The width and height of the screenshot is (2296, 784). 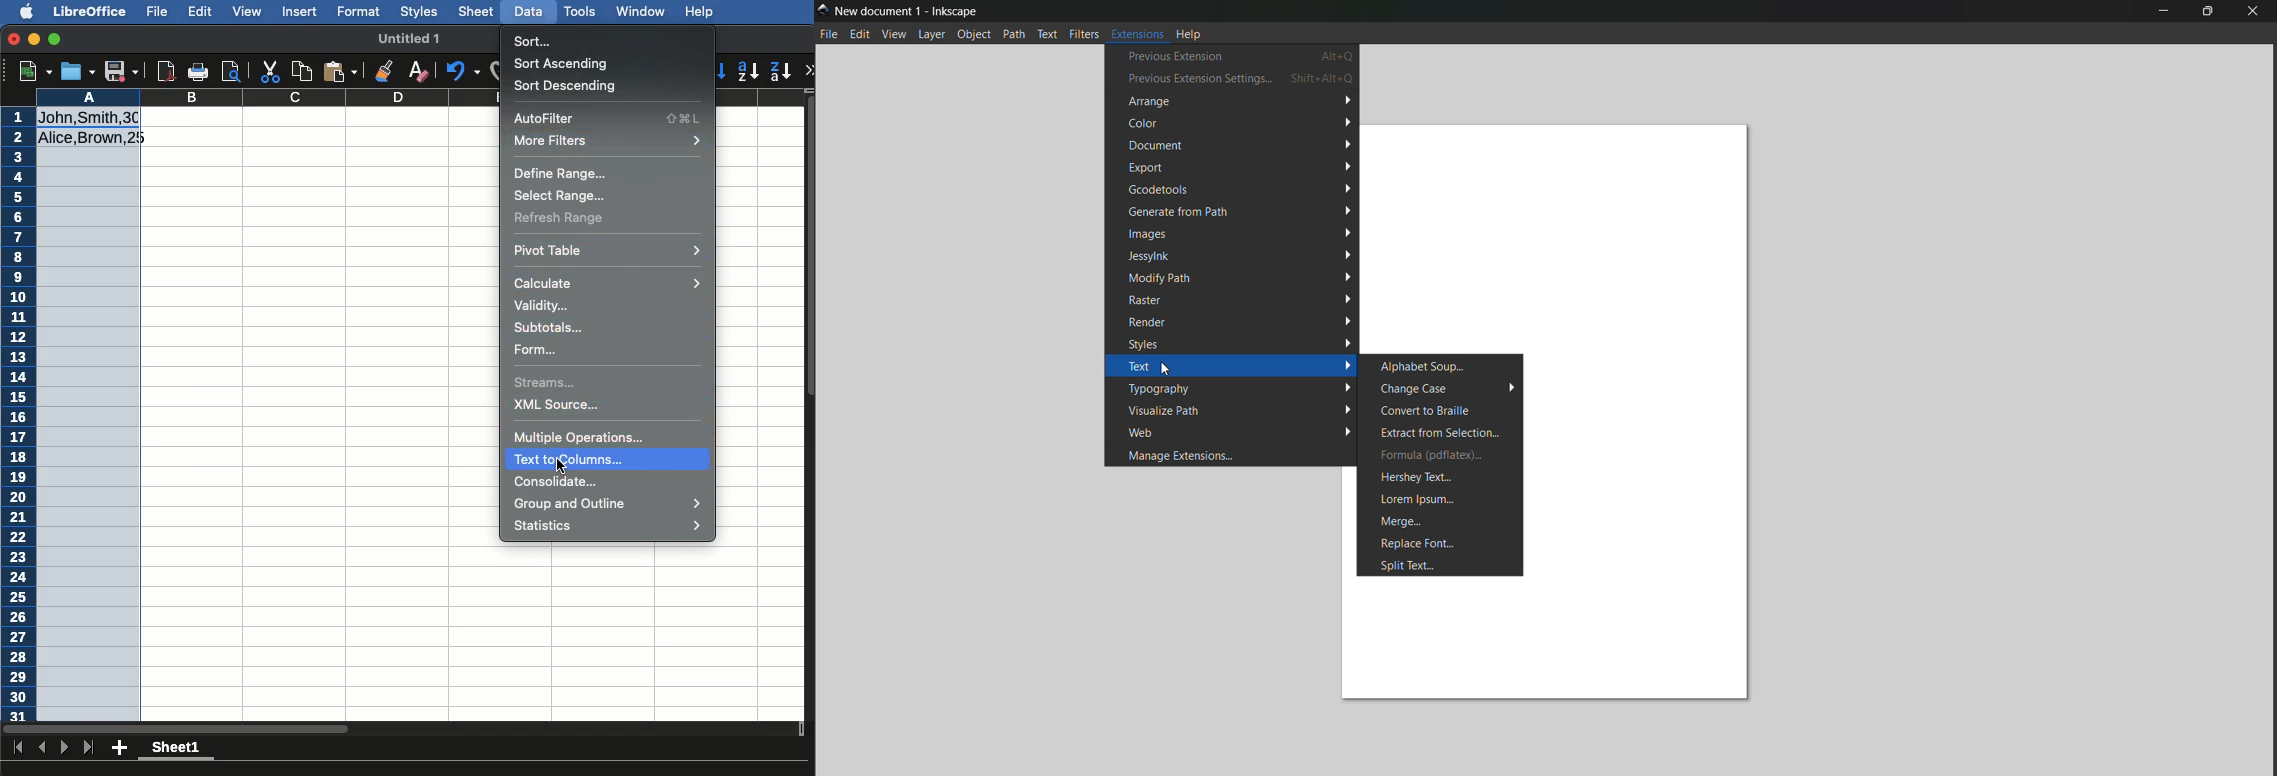 What do you see at coordinates (35, 69) in the screenshot?
I see `New` at bounding box center [35, 69].